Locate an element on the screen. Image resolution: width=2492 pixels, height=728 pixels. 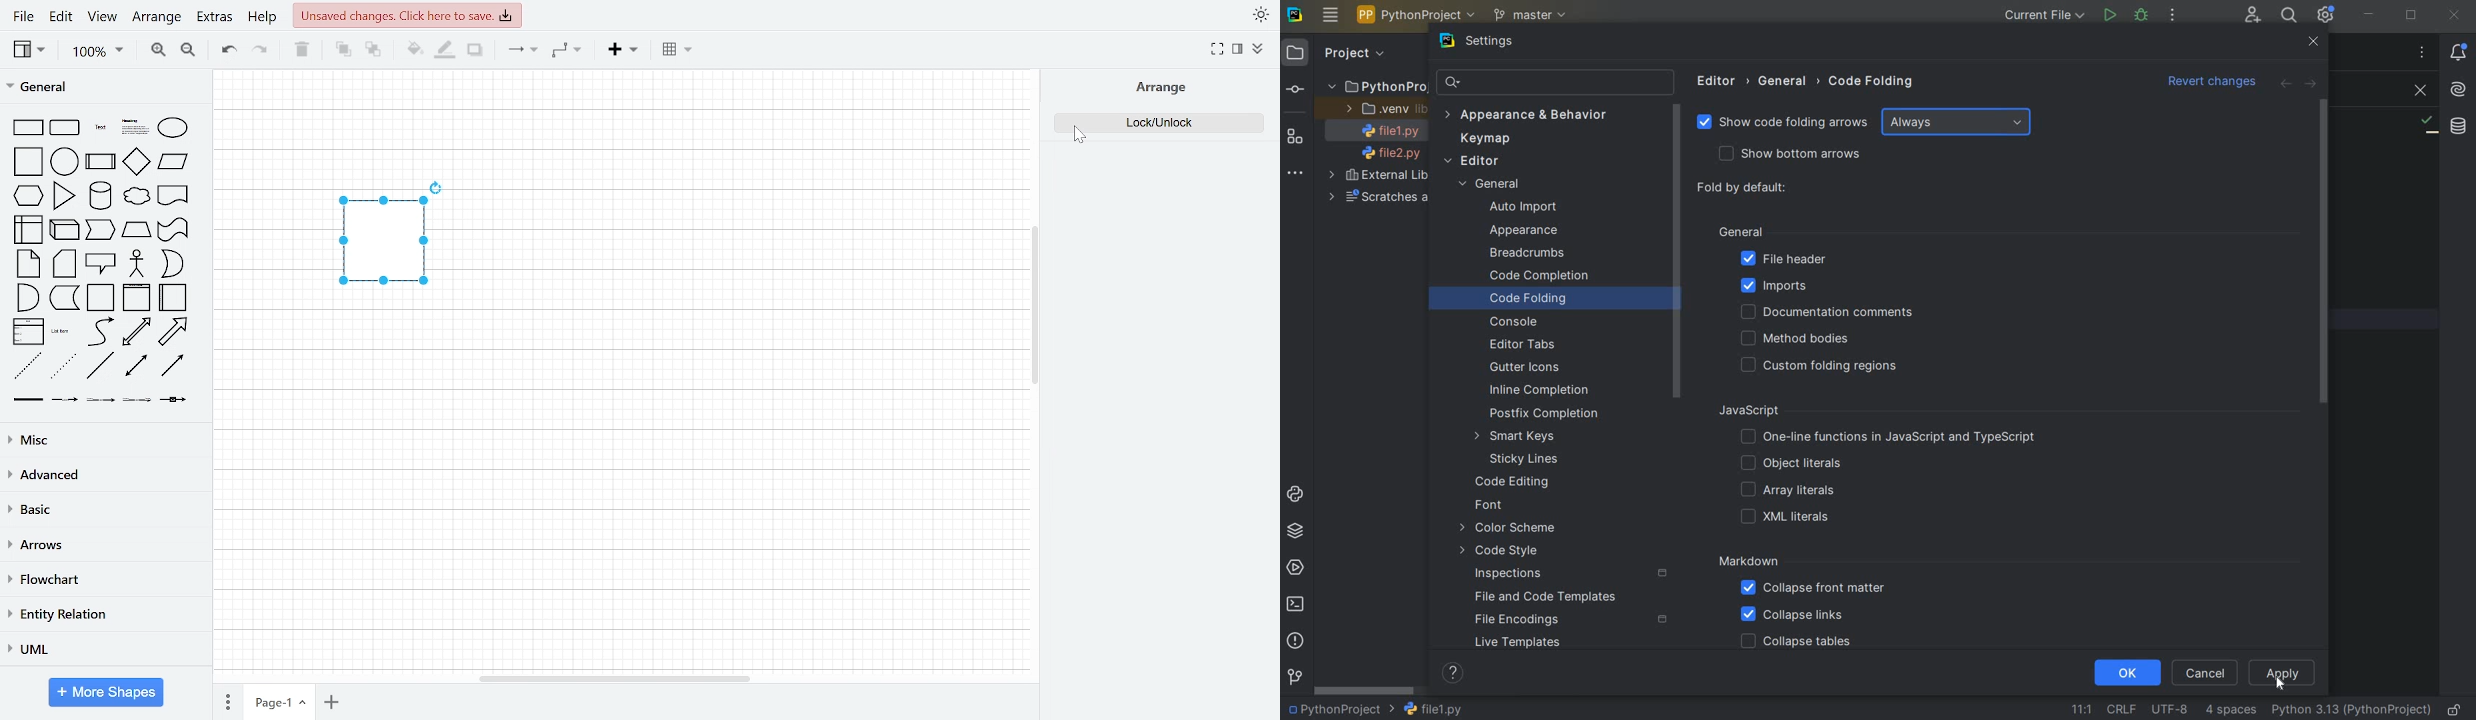
shadow is located at coordinates (474, 50).